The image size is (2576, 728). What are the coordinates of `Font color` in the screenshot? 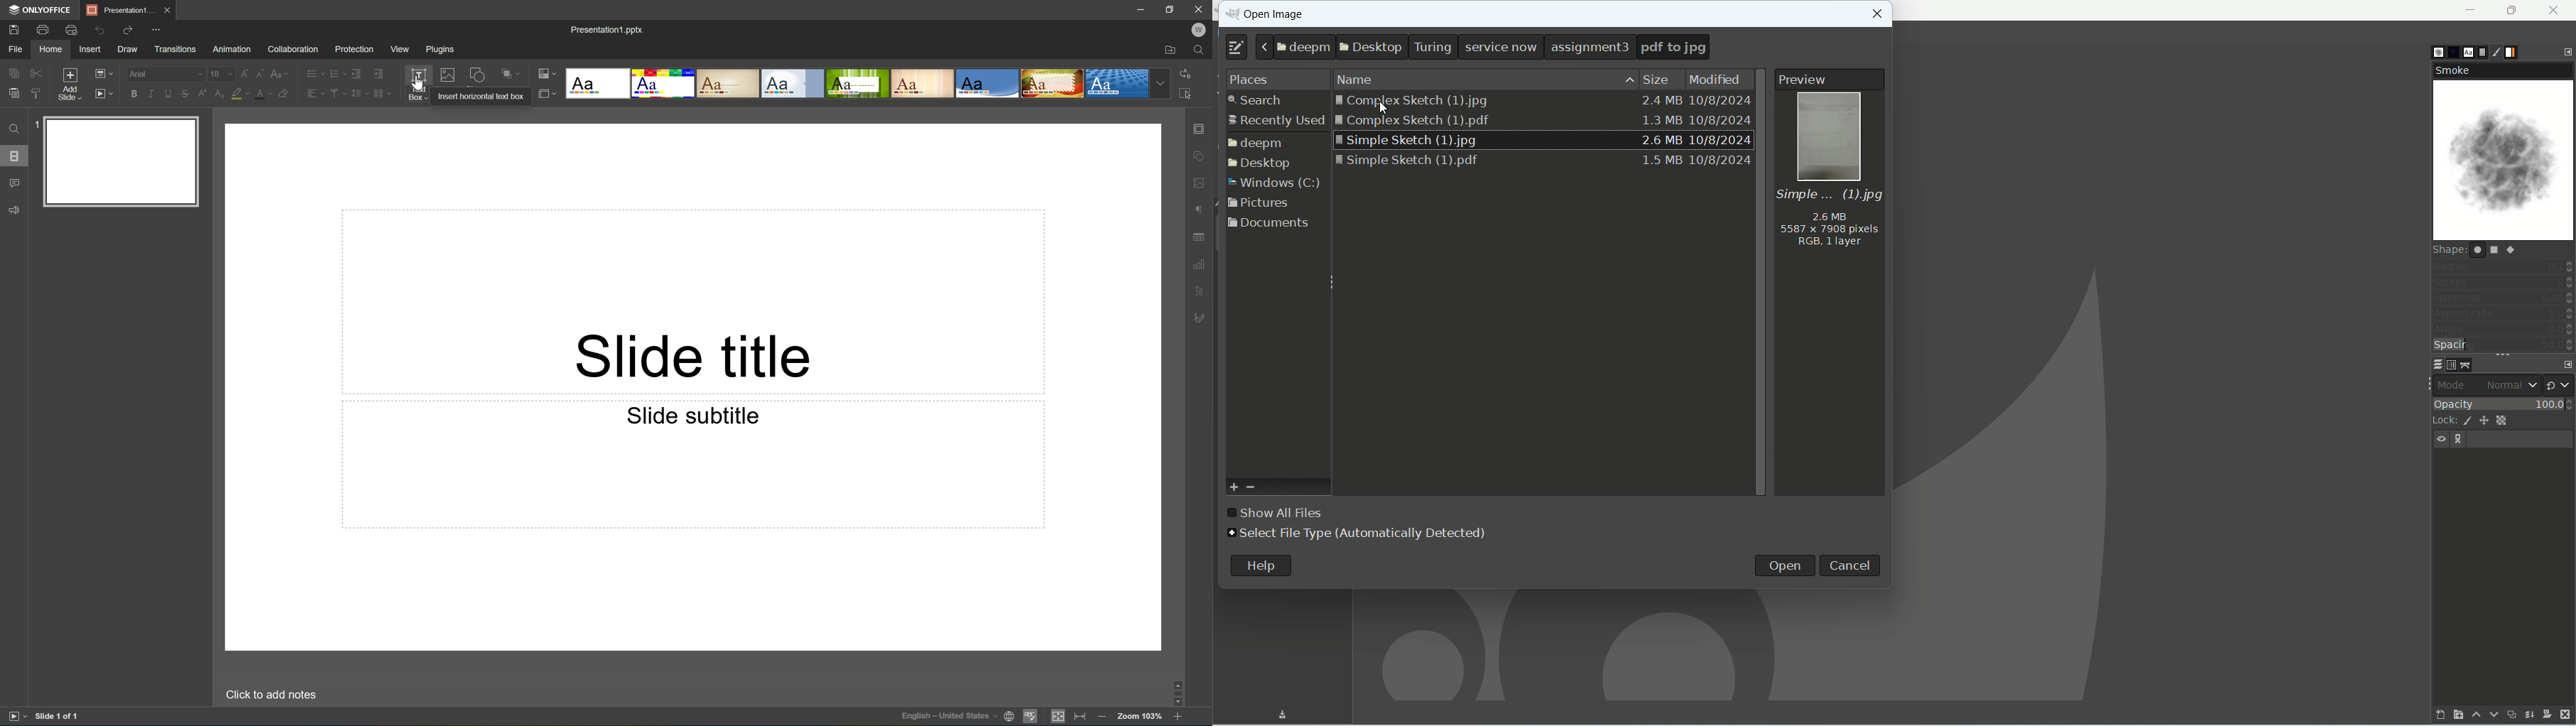 It's located at (262, 93).